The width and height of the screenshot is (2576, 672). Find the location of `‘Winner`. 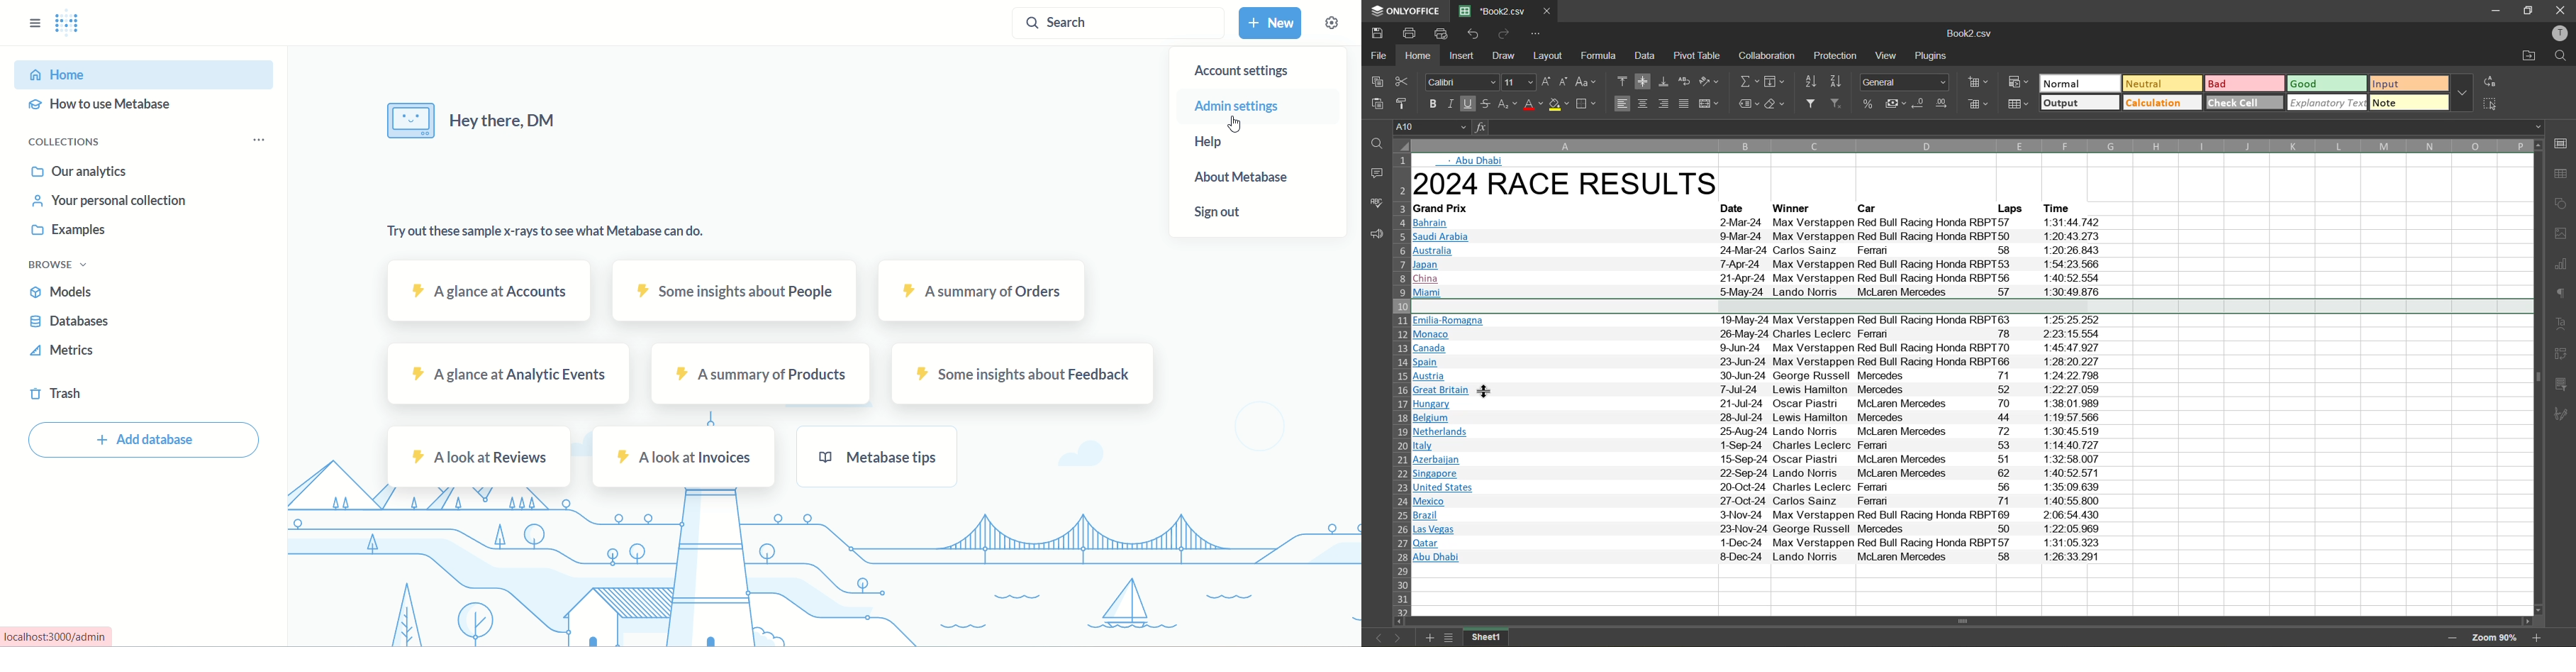

‘Winner is located at coordinates (1792, 208).